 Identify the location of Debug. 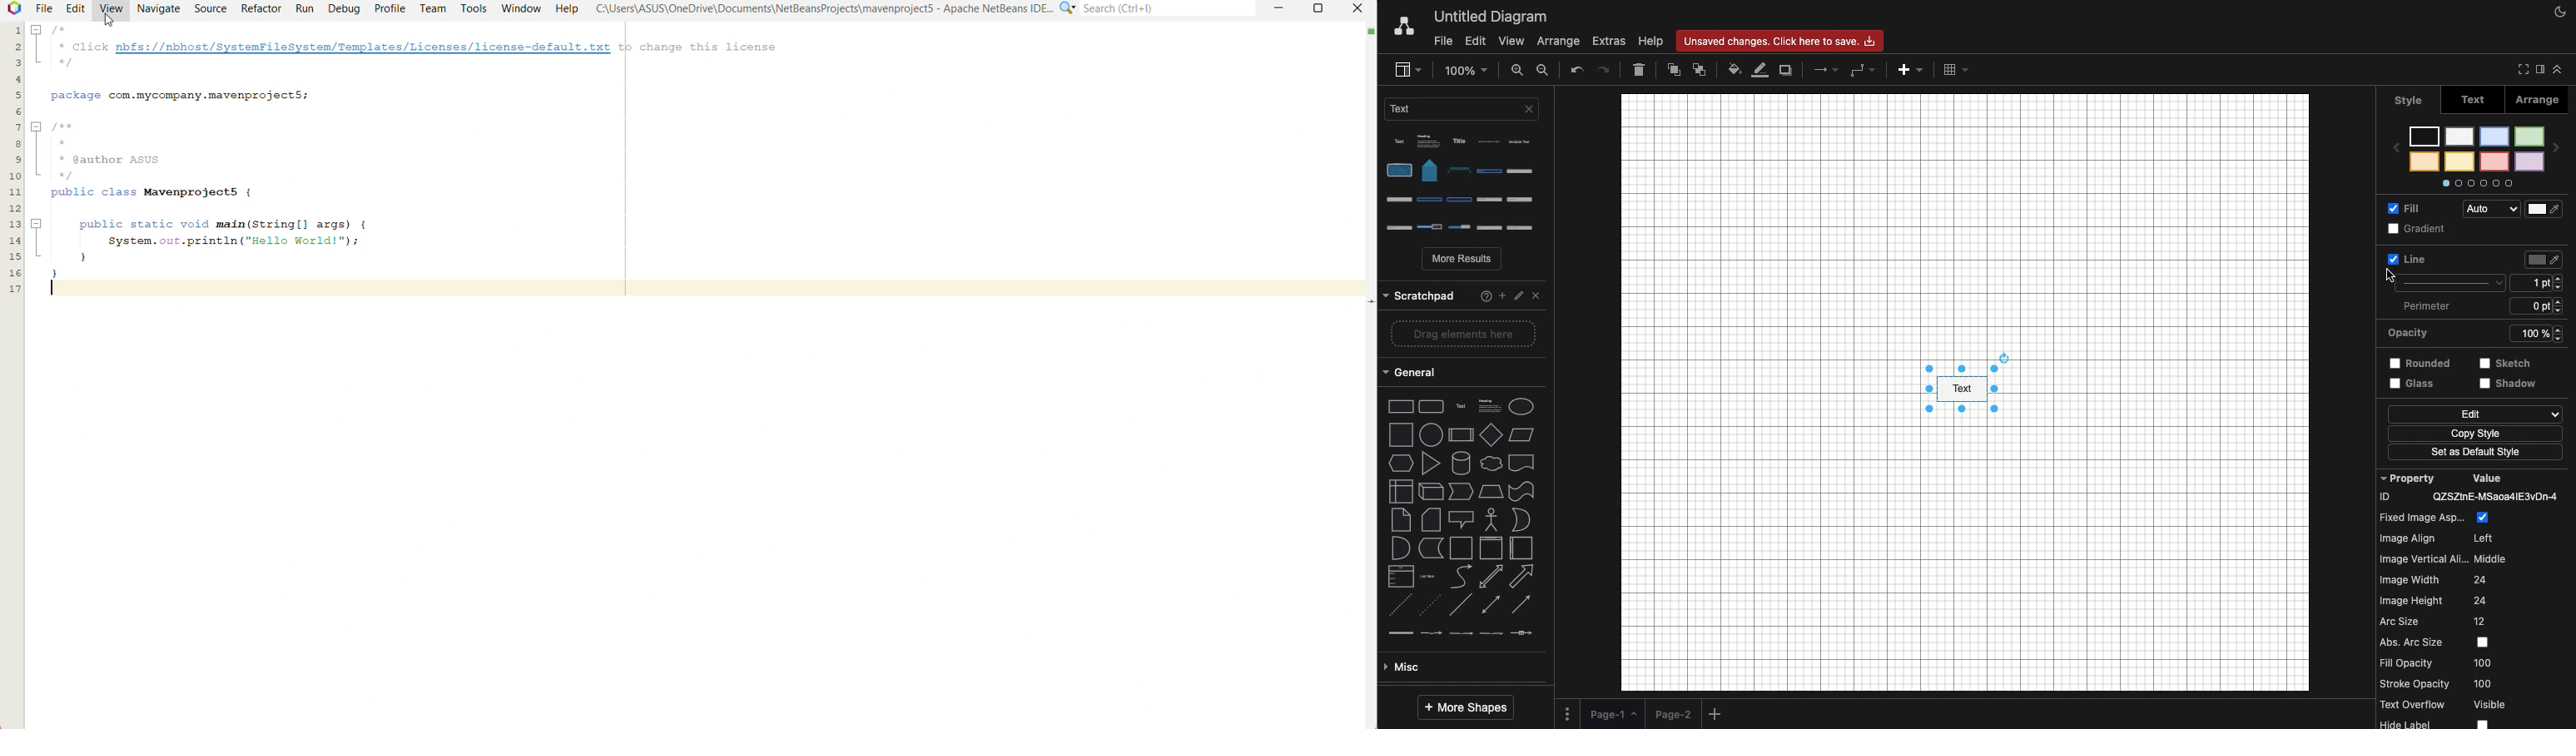
(344, 9).